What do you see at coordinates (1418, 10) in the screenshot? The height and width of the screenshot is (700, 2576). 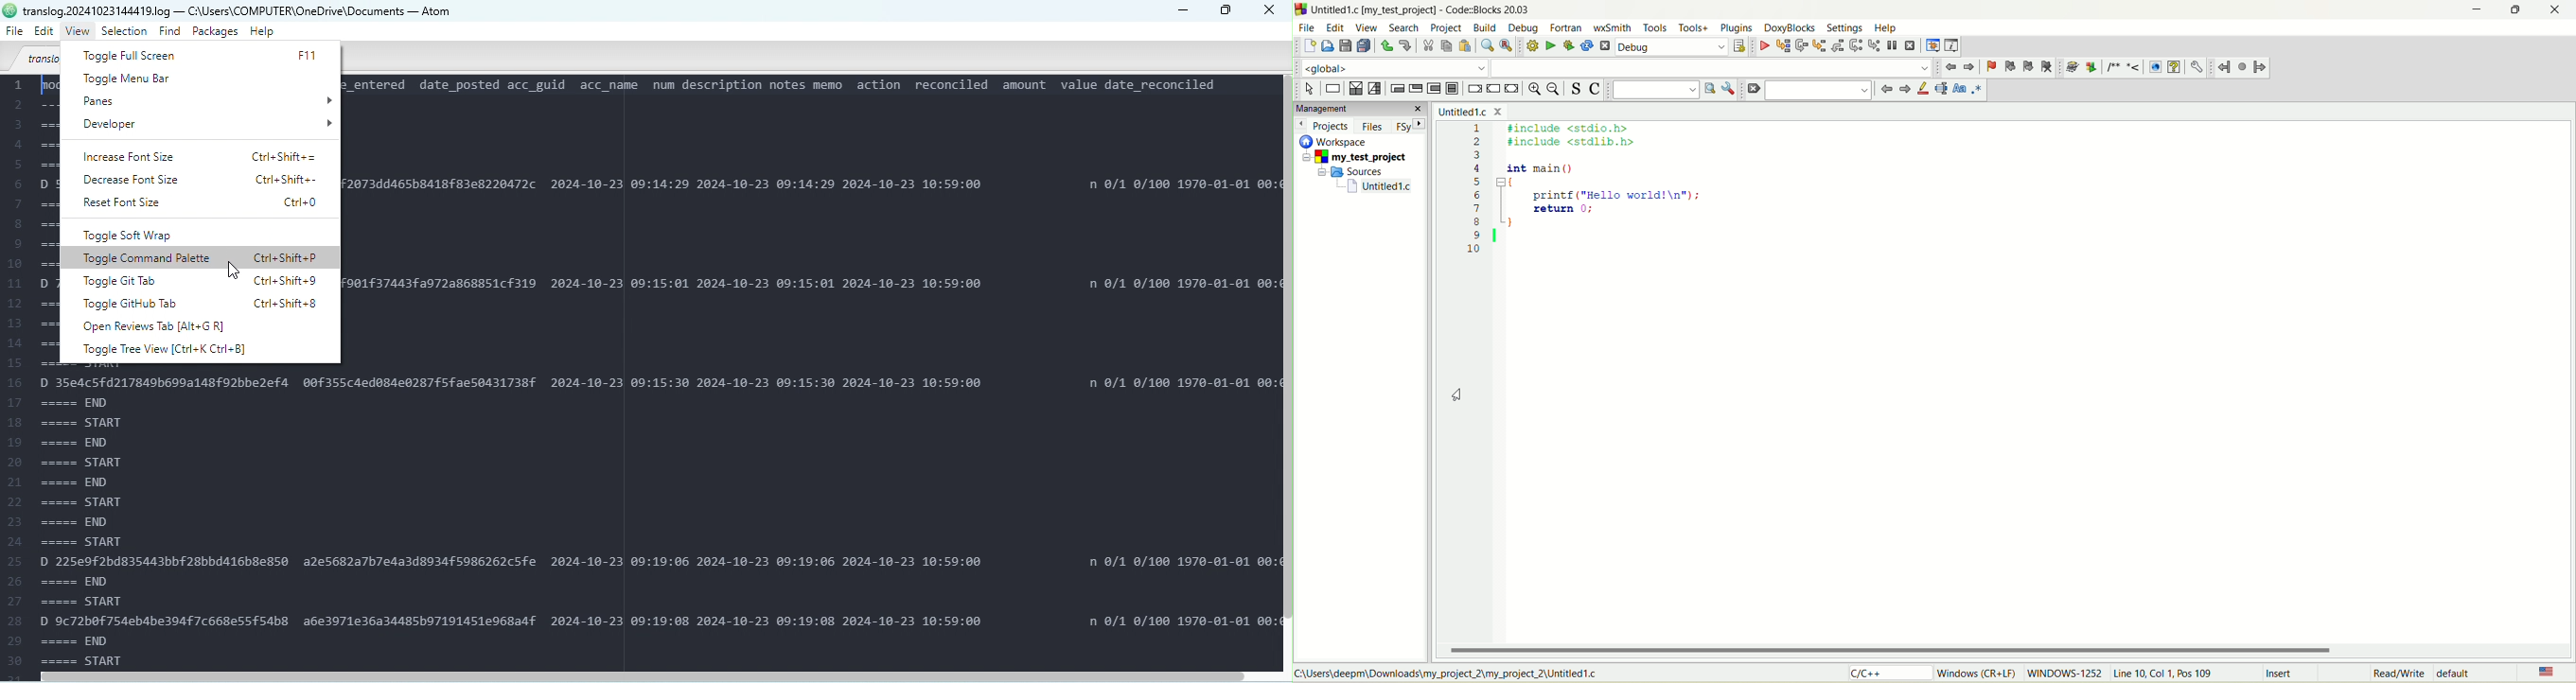 I see `Untitled1.c [my_test_project] - Code:Blocks 20.03` at bounding box center [1418, 10].